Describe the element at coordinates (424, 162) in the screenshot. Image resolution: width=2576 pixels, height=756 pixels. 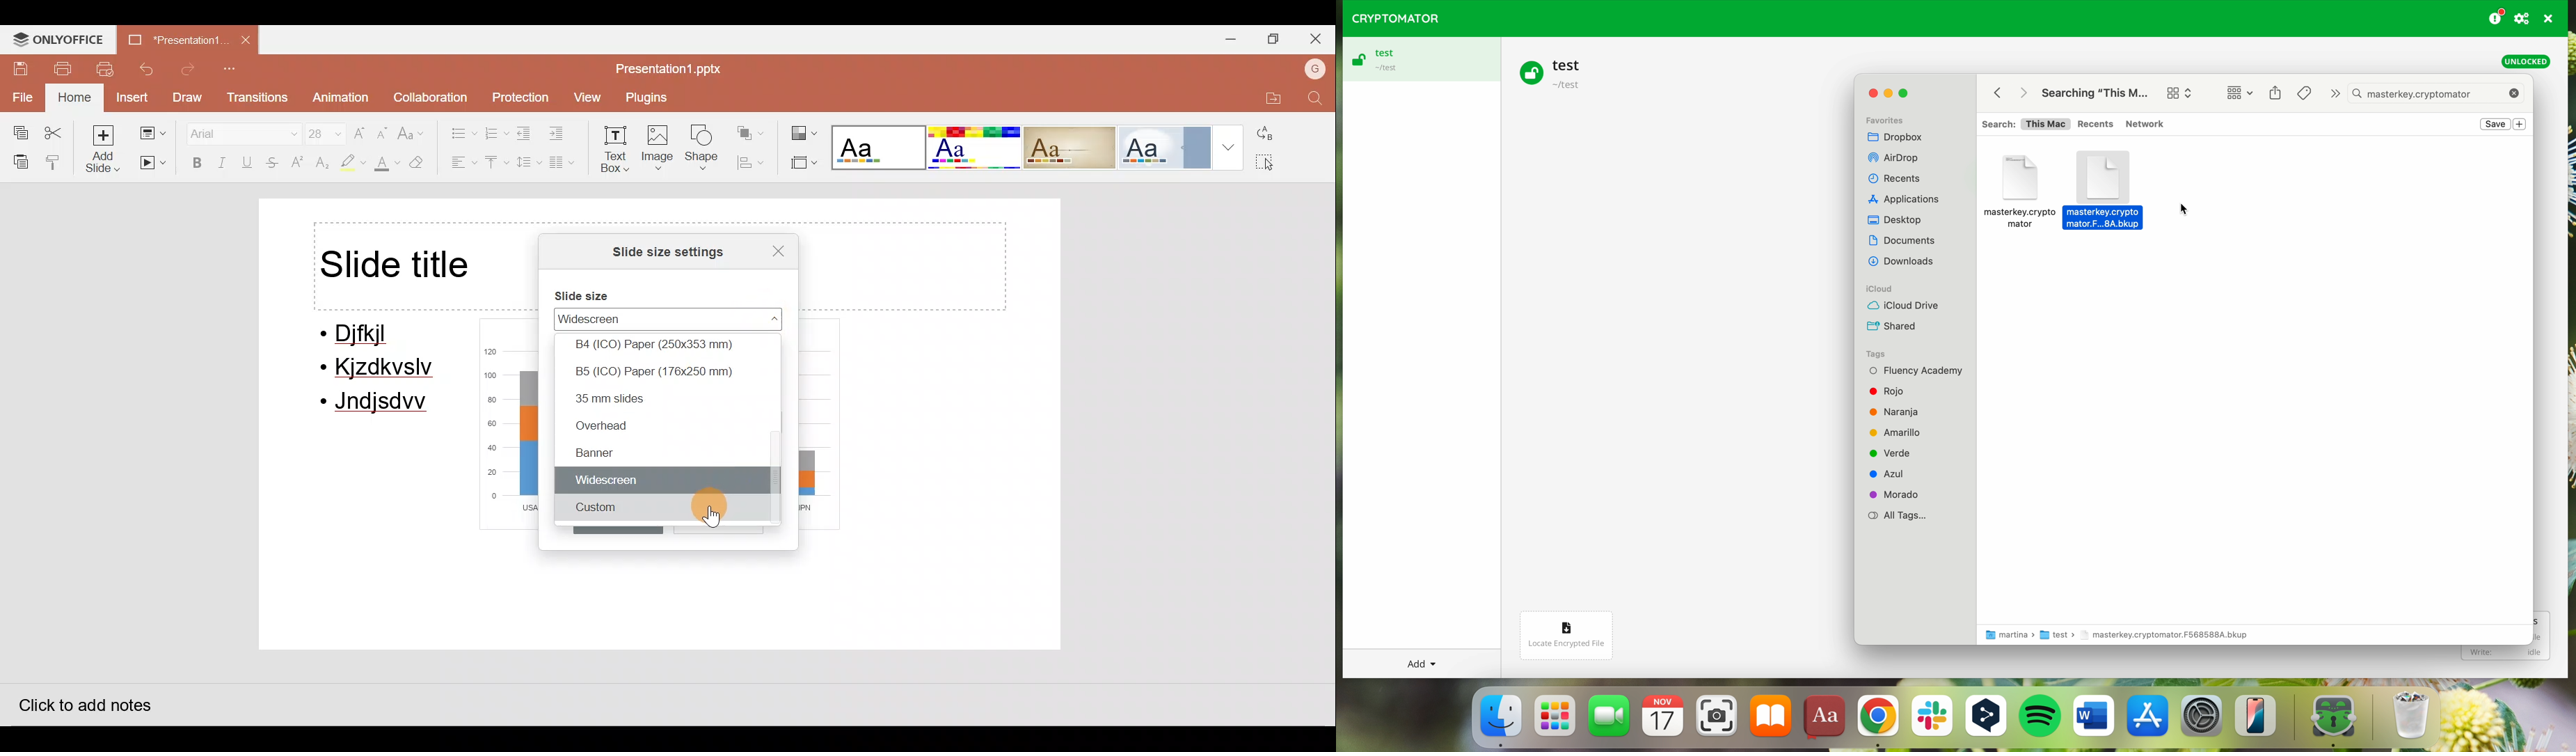
I see `Clear style` at that location.